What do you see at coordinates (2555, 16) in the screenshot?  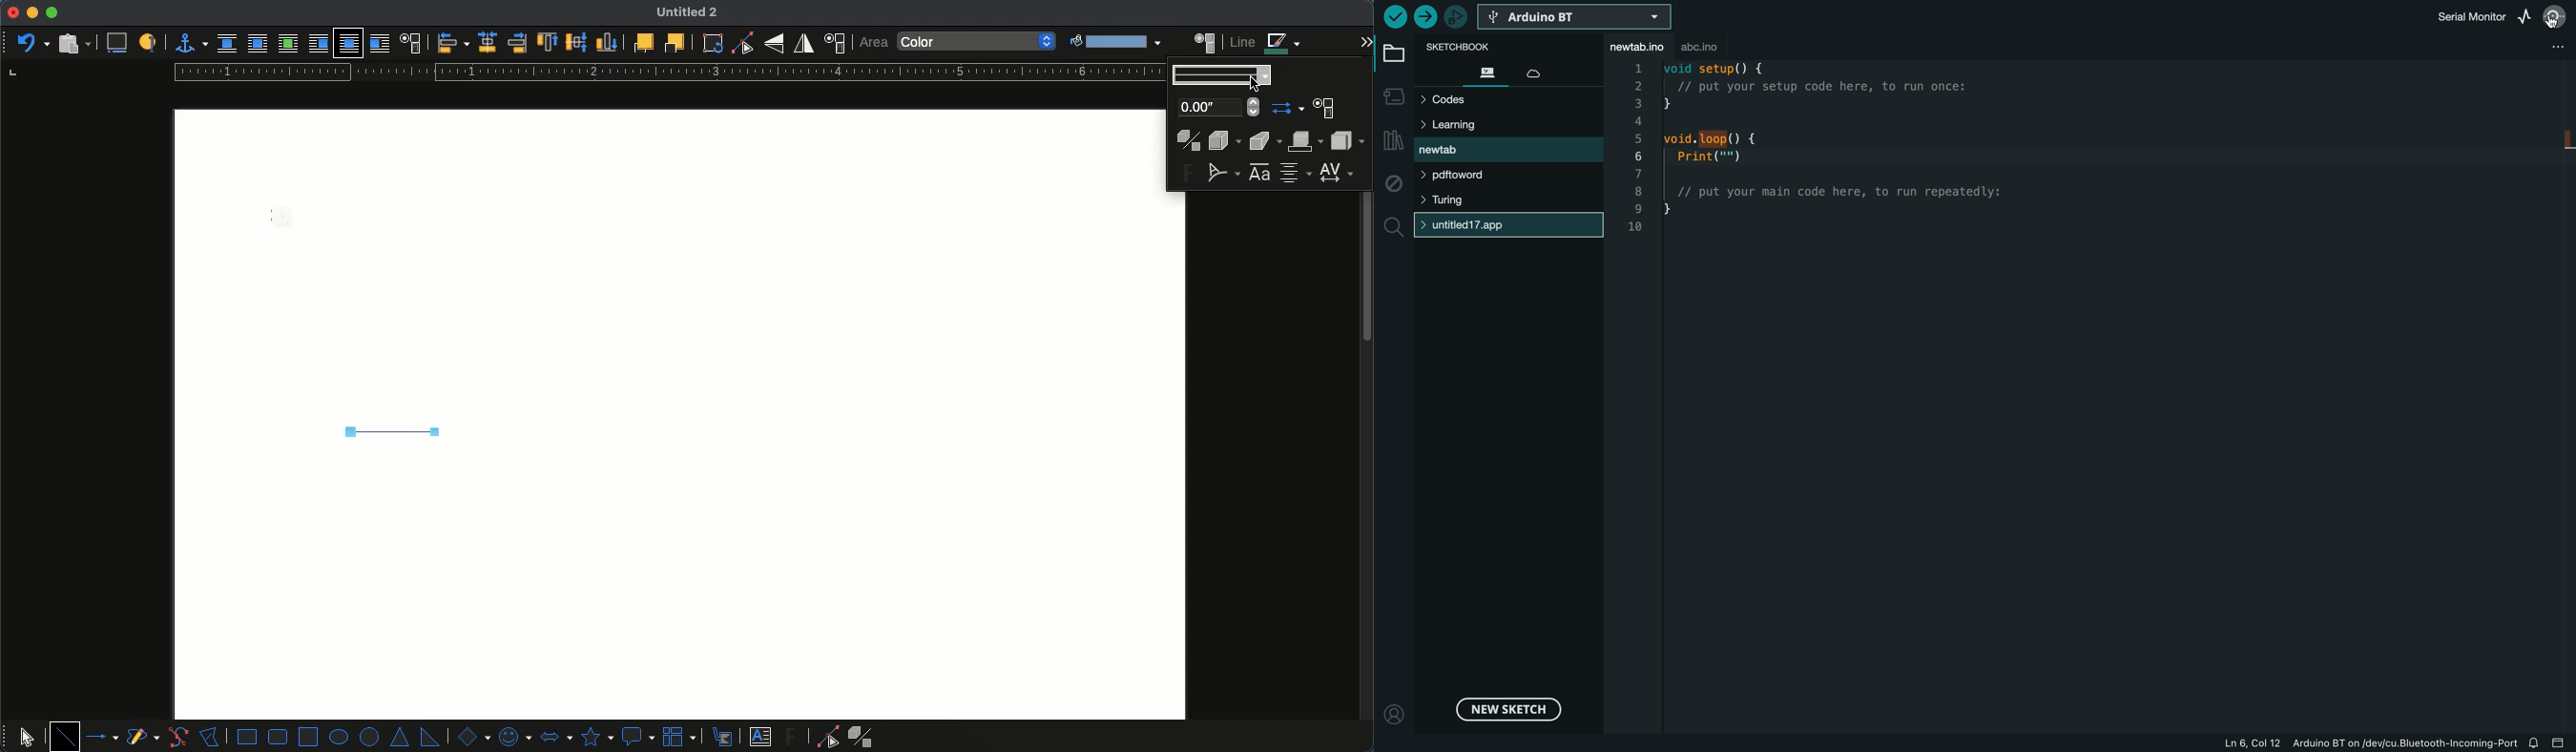 I see `serial monitor` at bounding box center [2555, 16].